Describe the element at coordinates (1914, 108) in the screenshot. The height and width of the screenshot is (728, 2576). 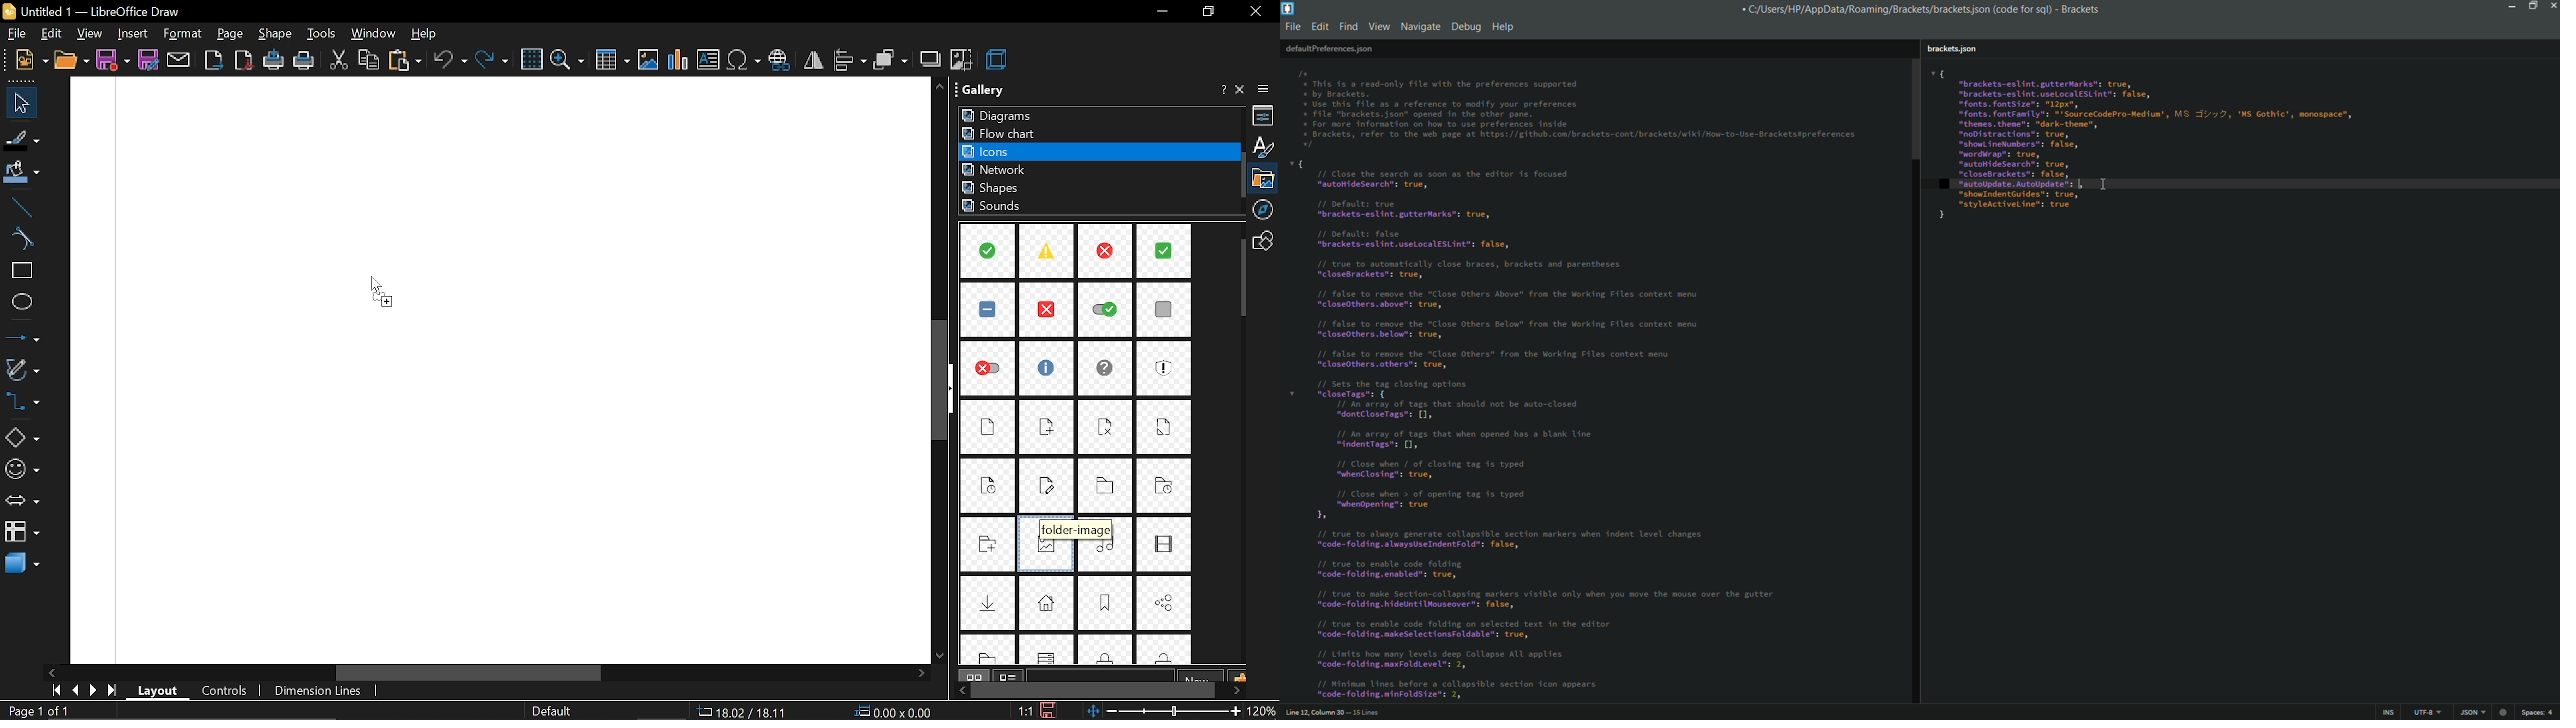
I see `scrollbar` at that location.